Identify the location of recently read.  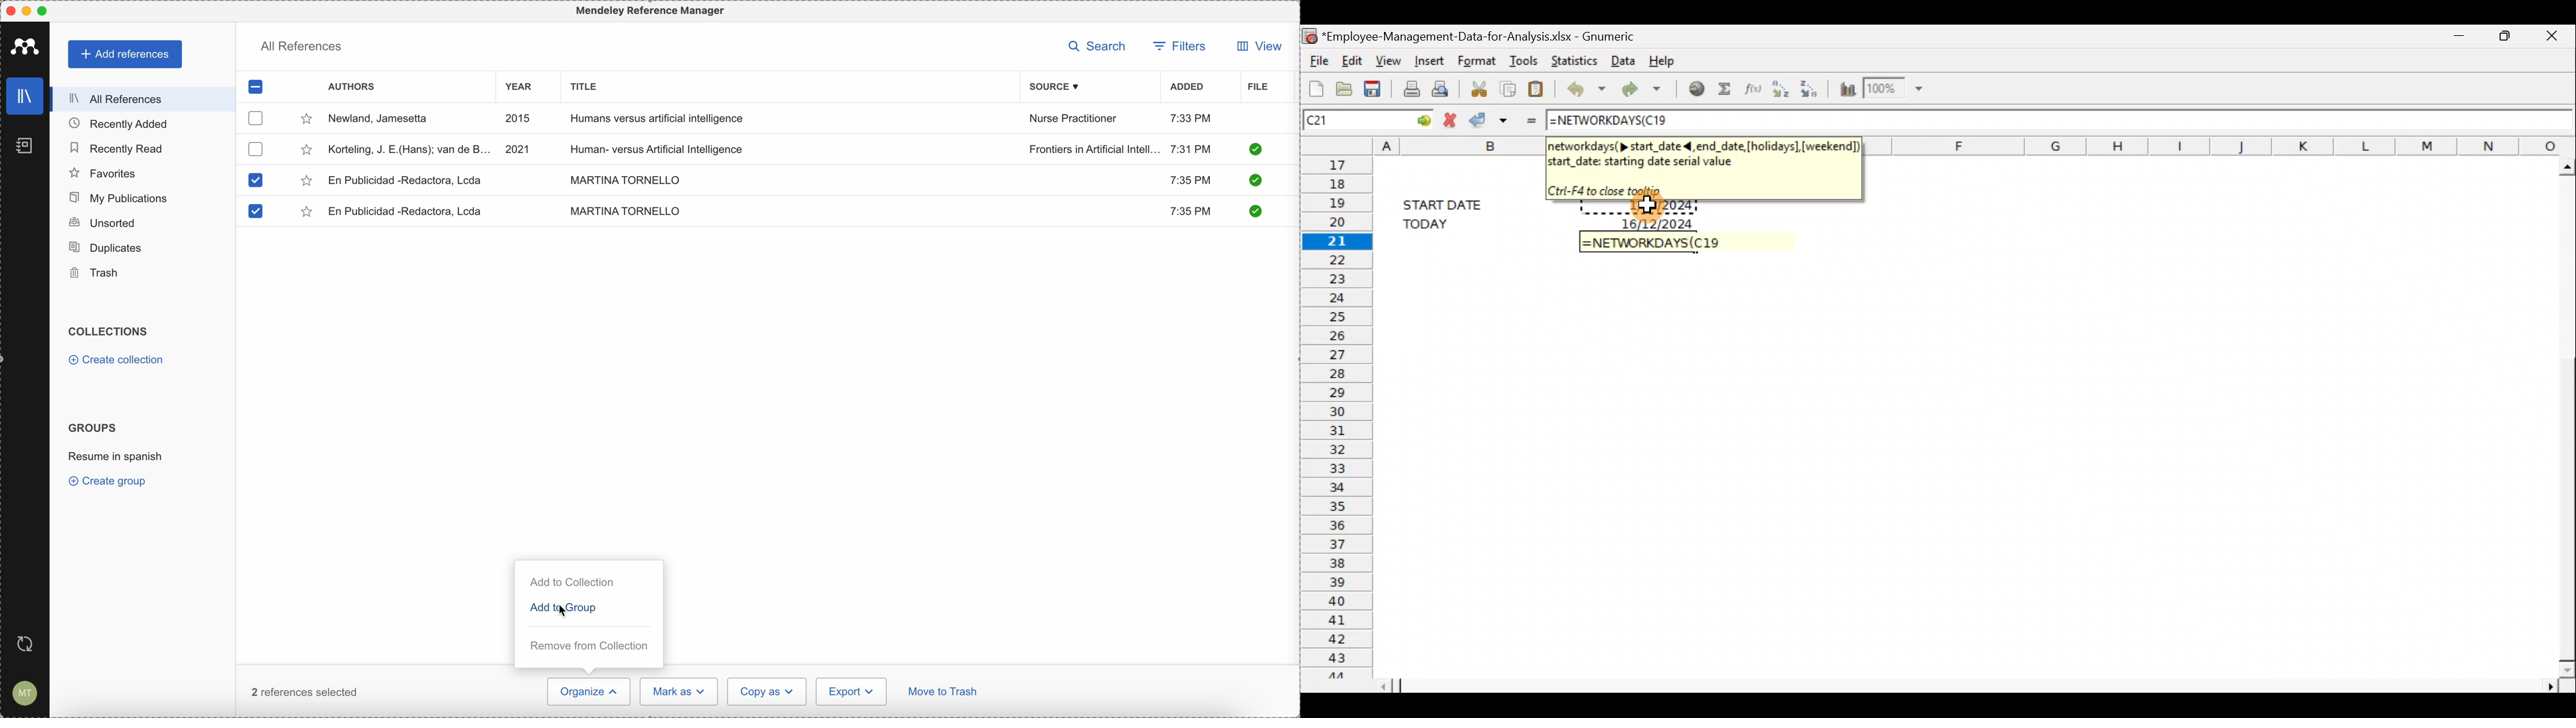
(115, 147).